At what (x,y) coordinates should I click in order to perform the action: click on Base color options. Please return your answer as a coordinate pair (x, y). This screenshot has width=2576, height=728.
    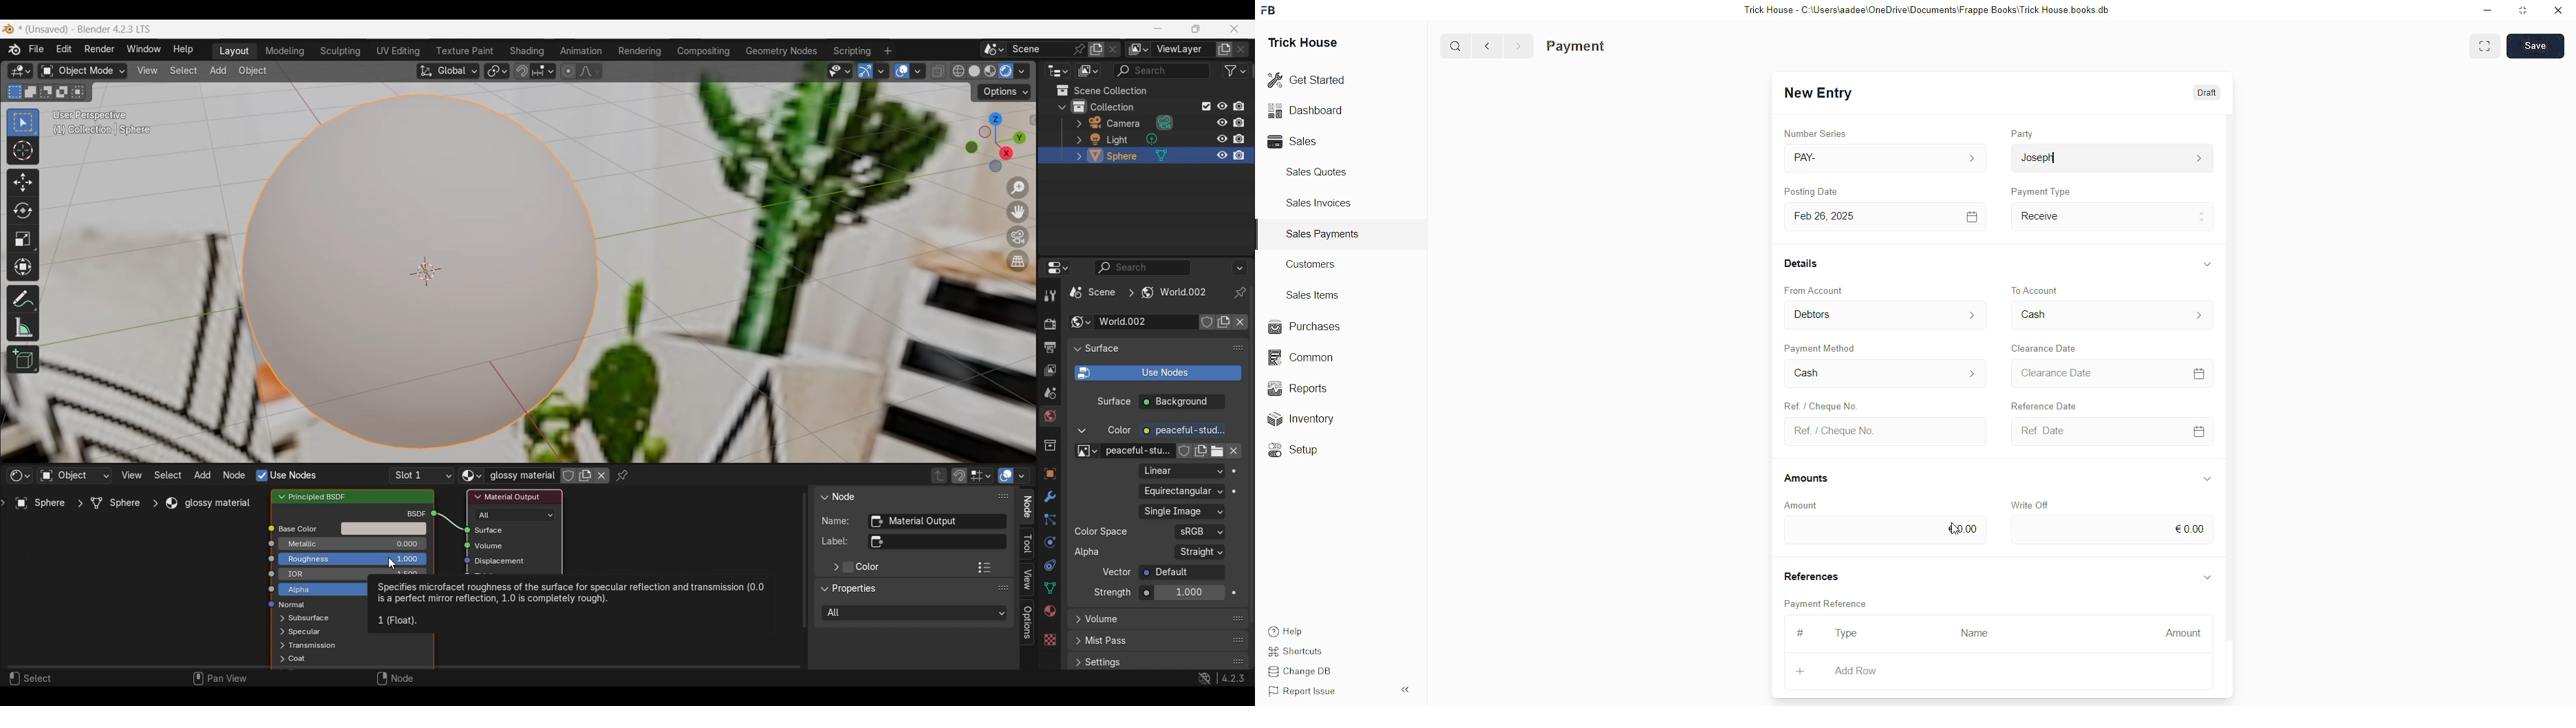
    Looking at the image, I should click on (384, 529).